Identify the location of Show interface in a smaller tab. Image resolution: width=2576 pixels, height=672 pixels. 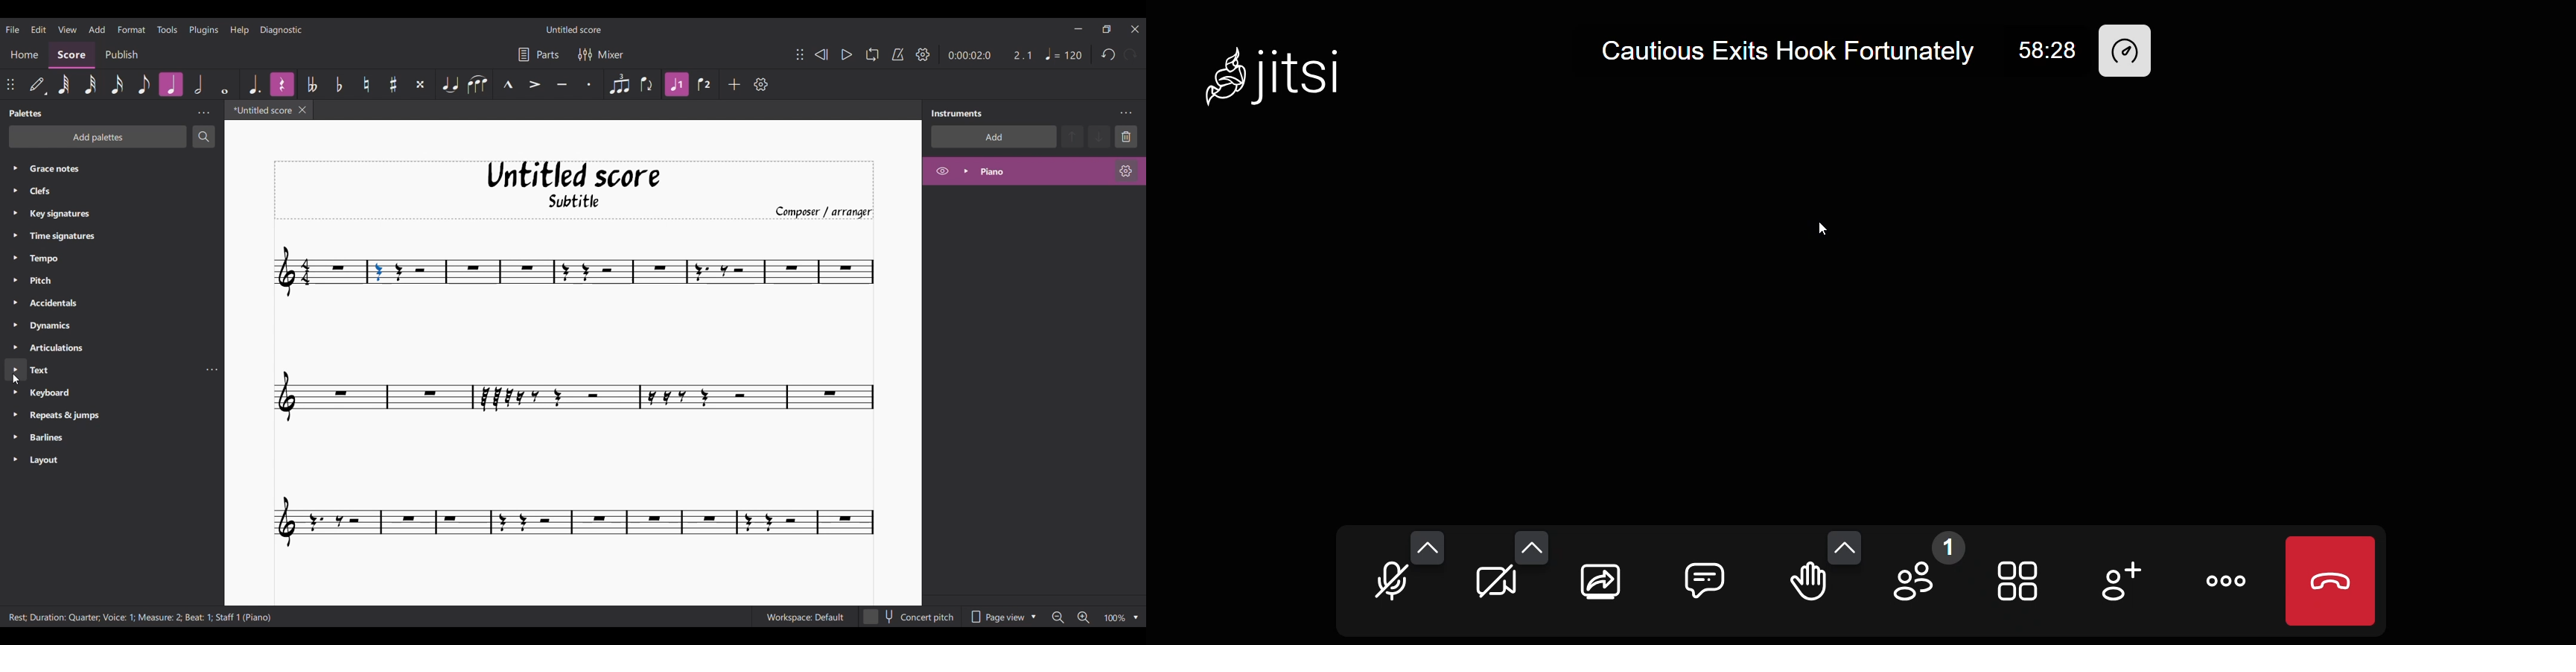
(1107, 29).